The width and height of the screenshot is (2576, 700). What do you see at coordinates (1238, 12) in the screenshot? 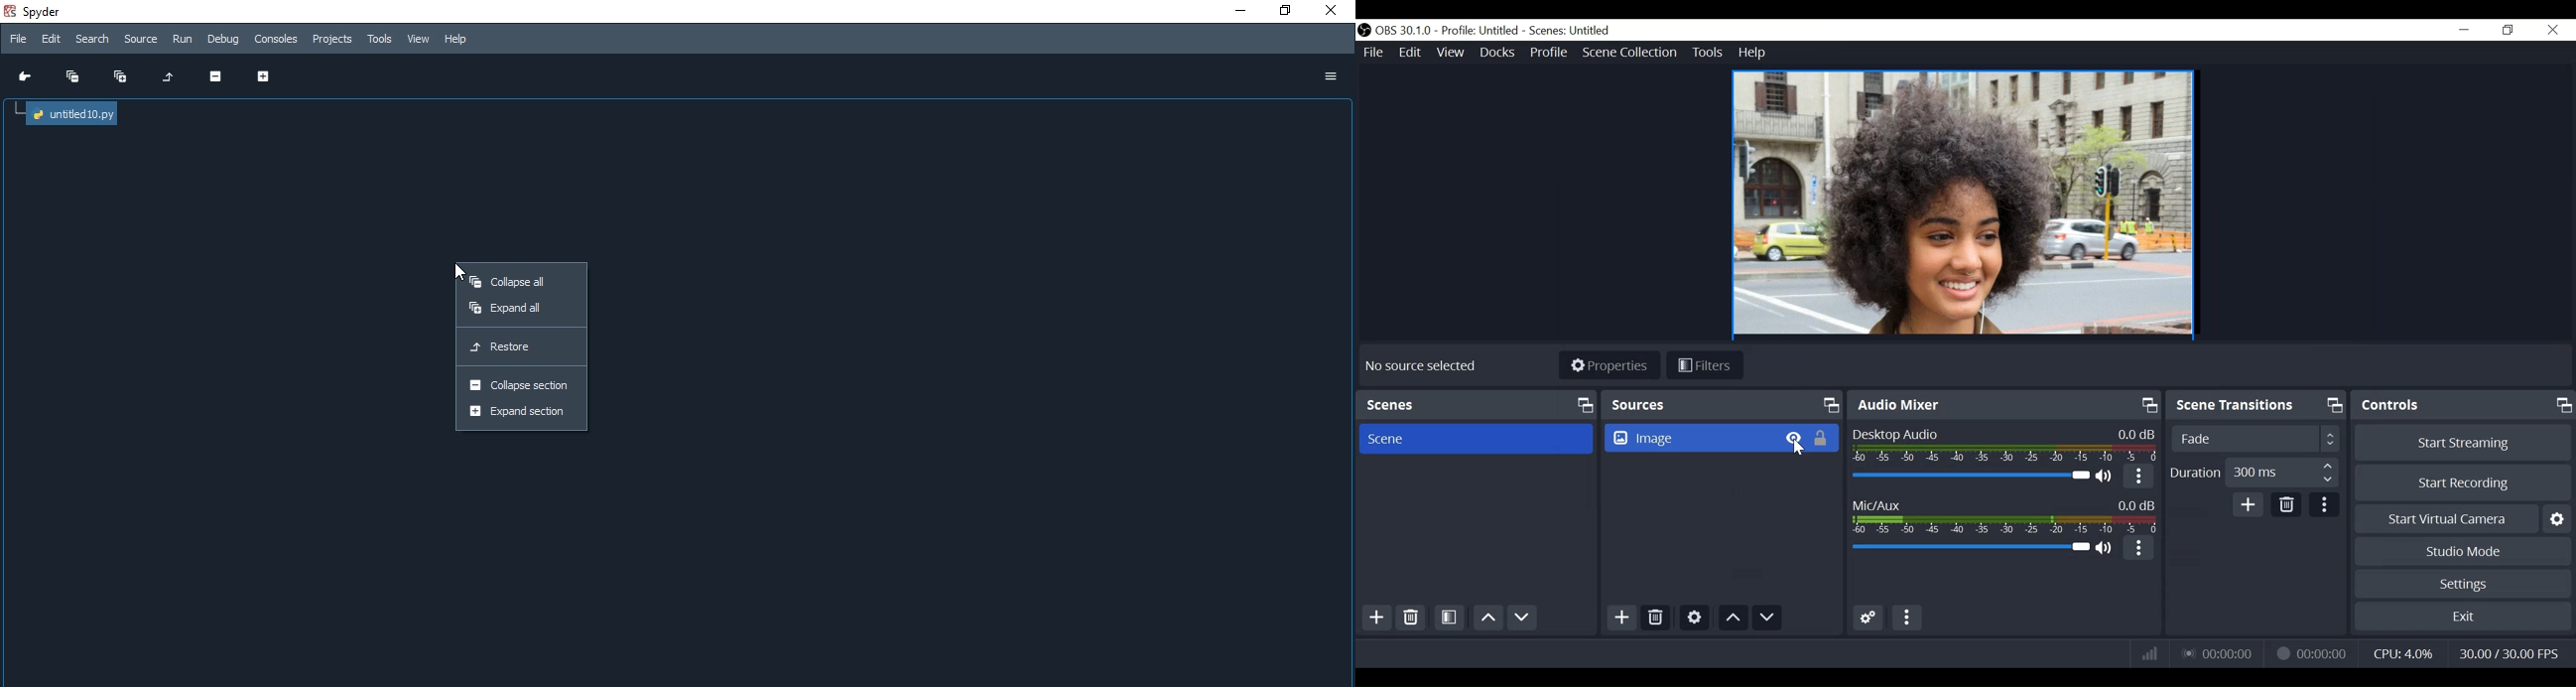
I see `minmise` at bounding box center [1238, 12].